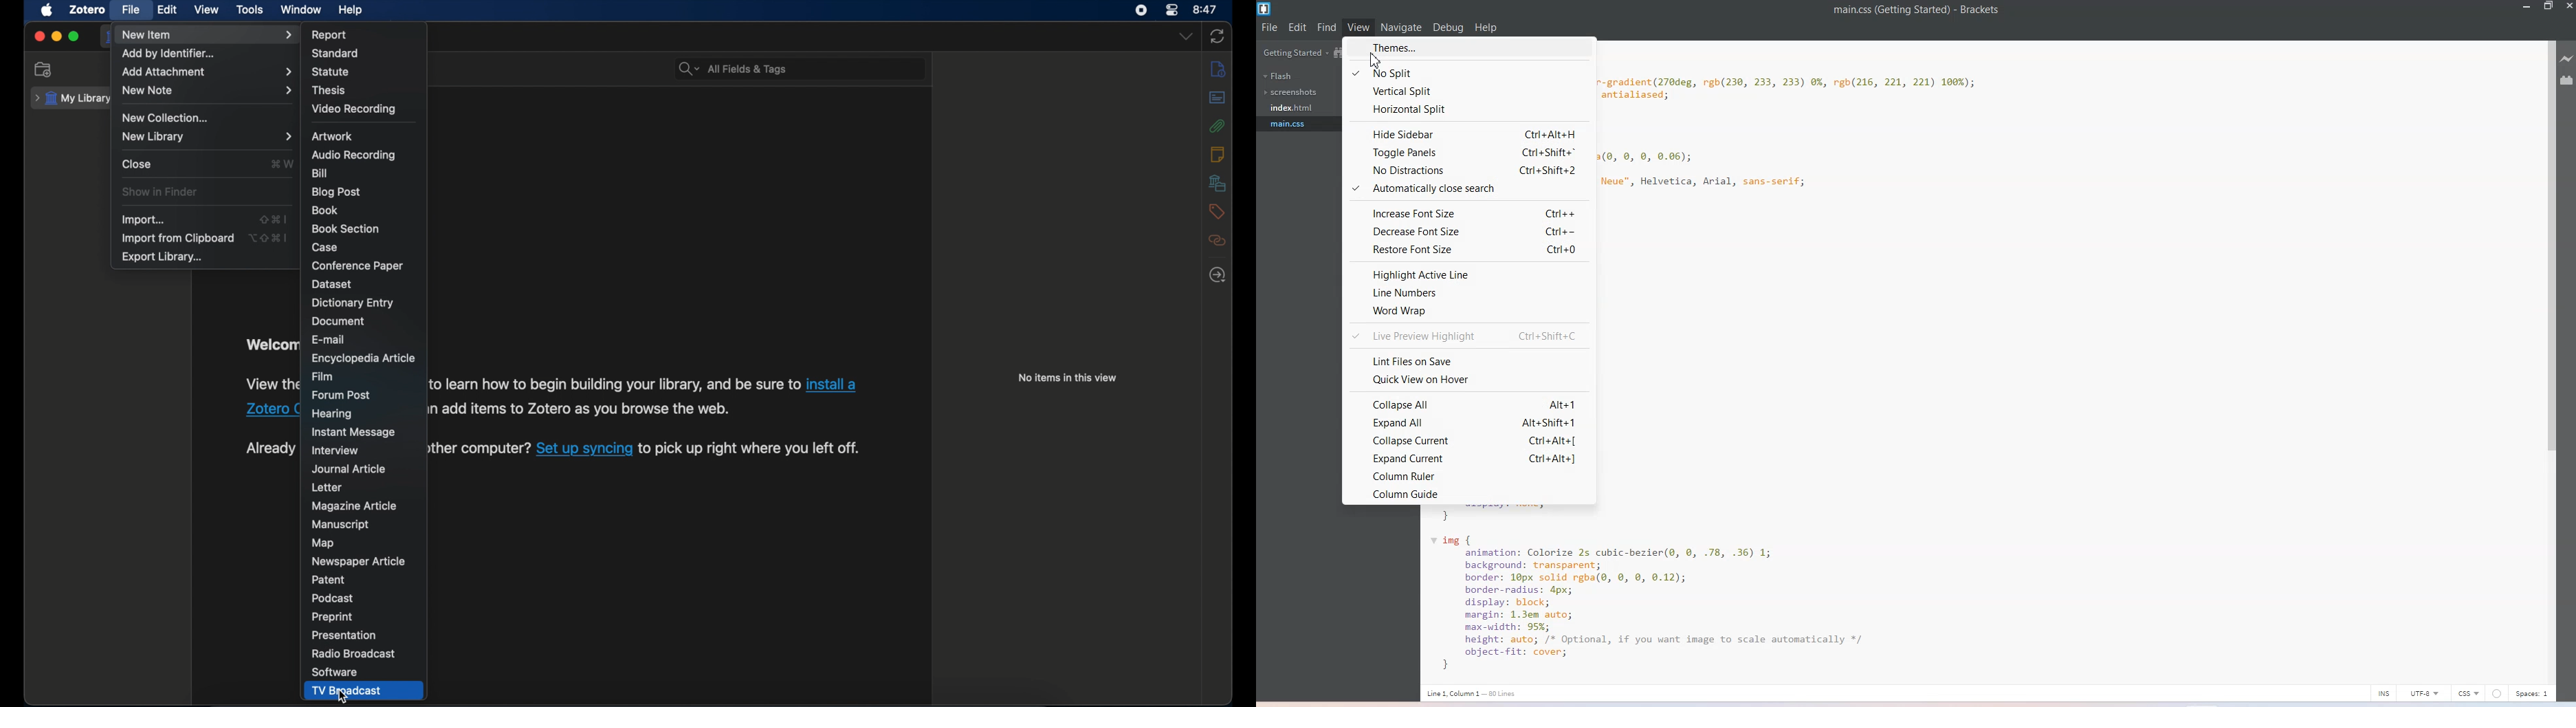 The image size is (2576, 728). What do you see at coordinates (332, 598) in the screenshot?
I see `podcast` at bounding box center [332, 598].